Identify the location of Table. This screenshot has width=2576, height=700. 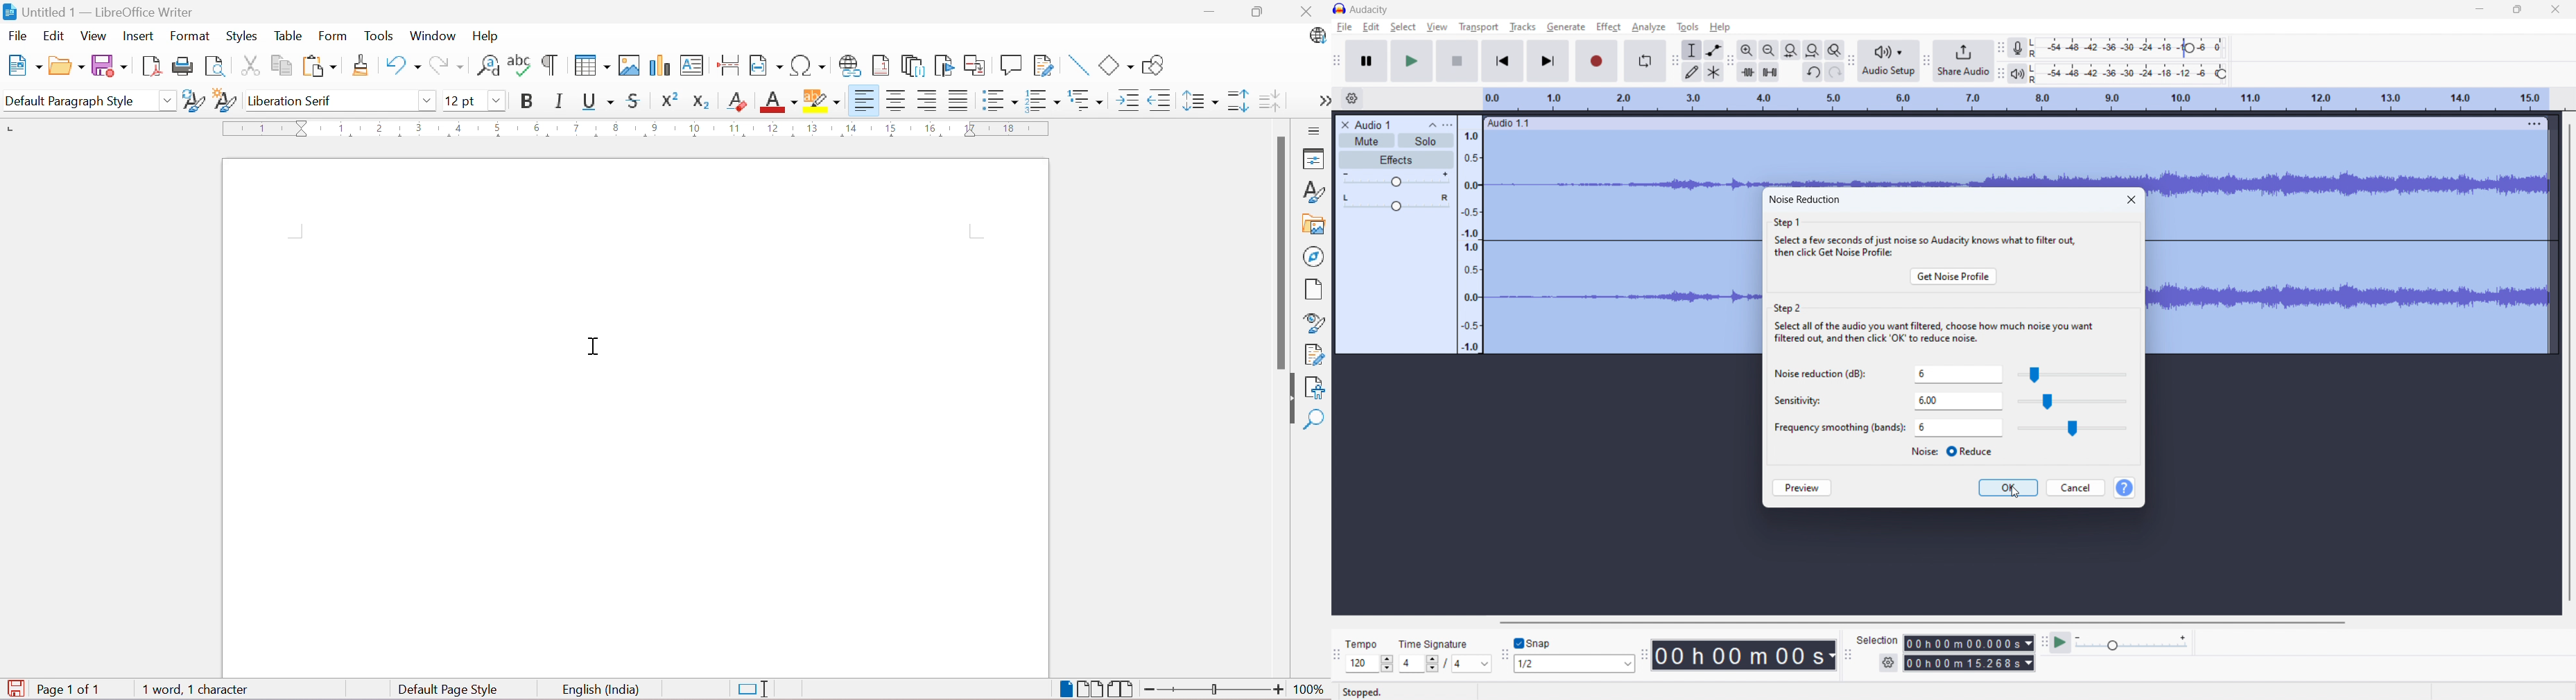
(286, 35).